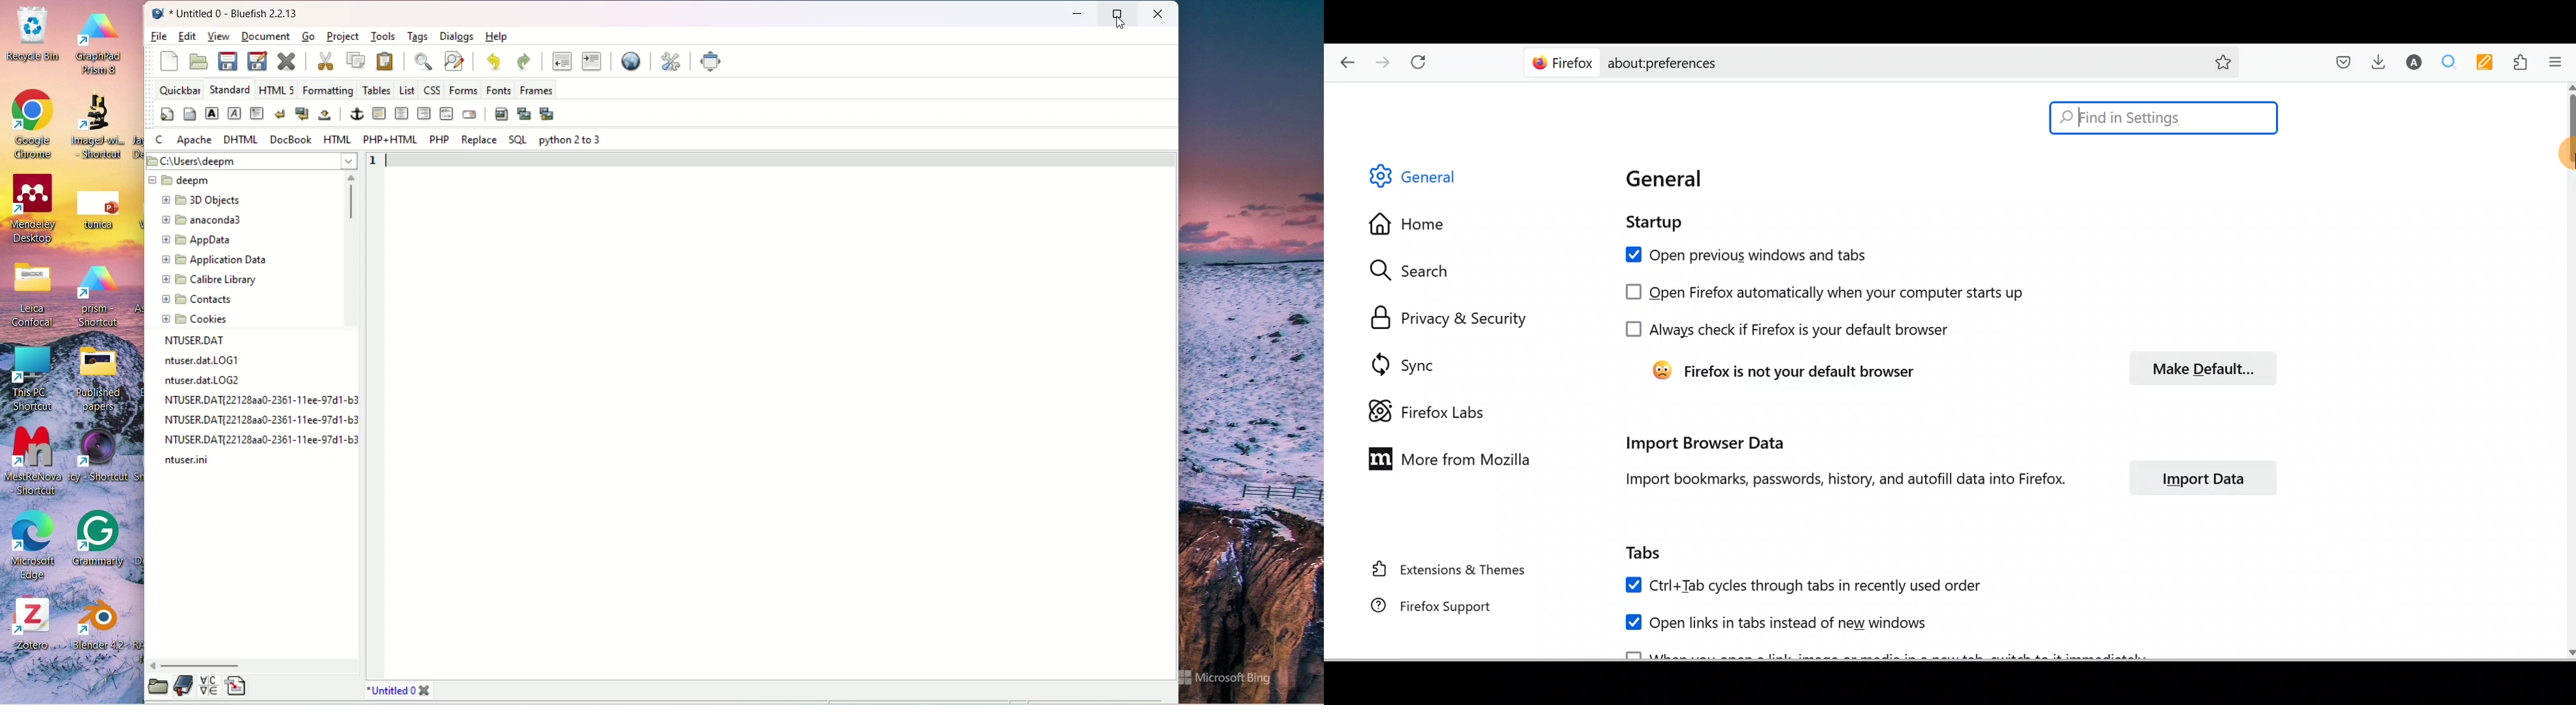 The height and width of the screenshot is (728, 2576). I want to click on Downloads, so click(2383, 65).